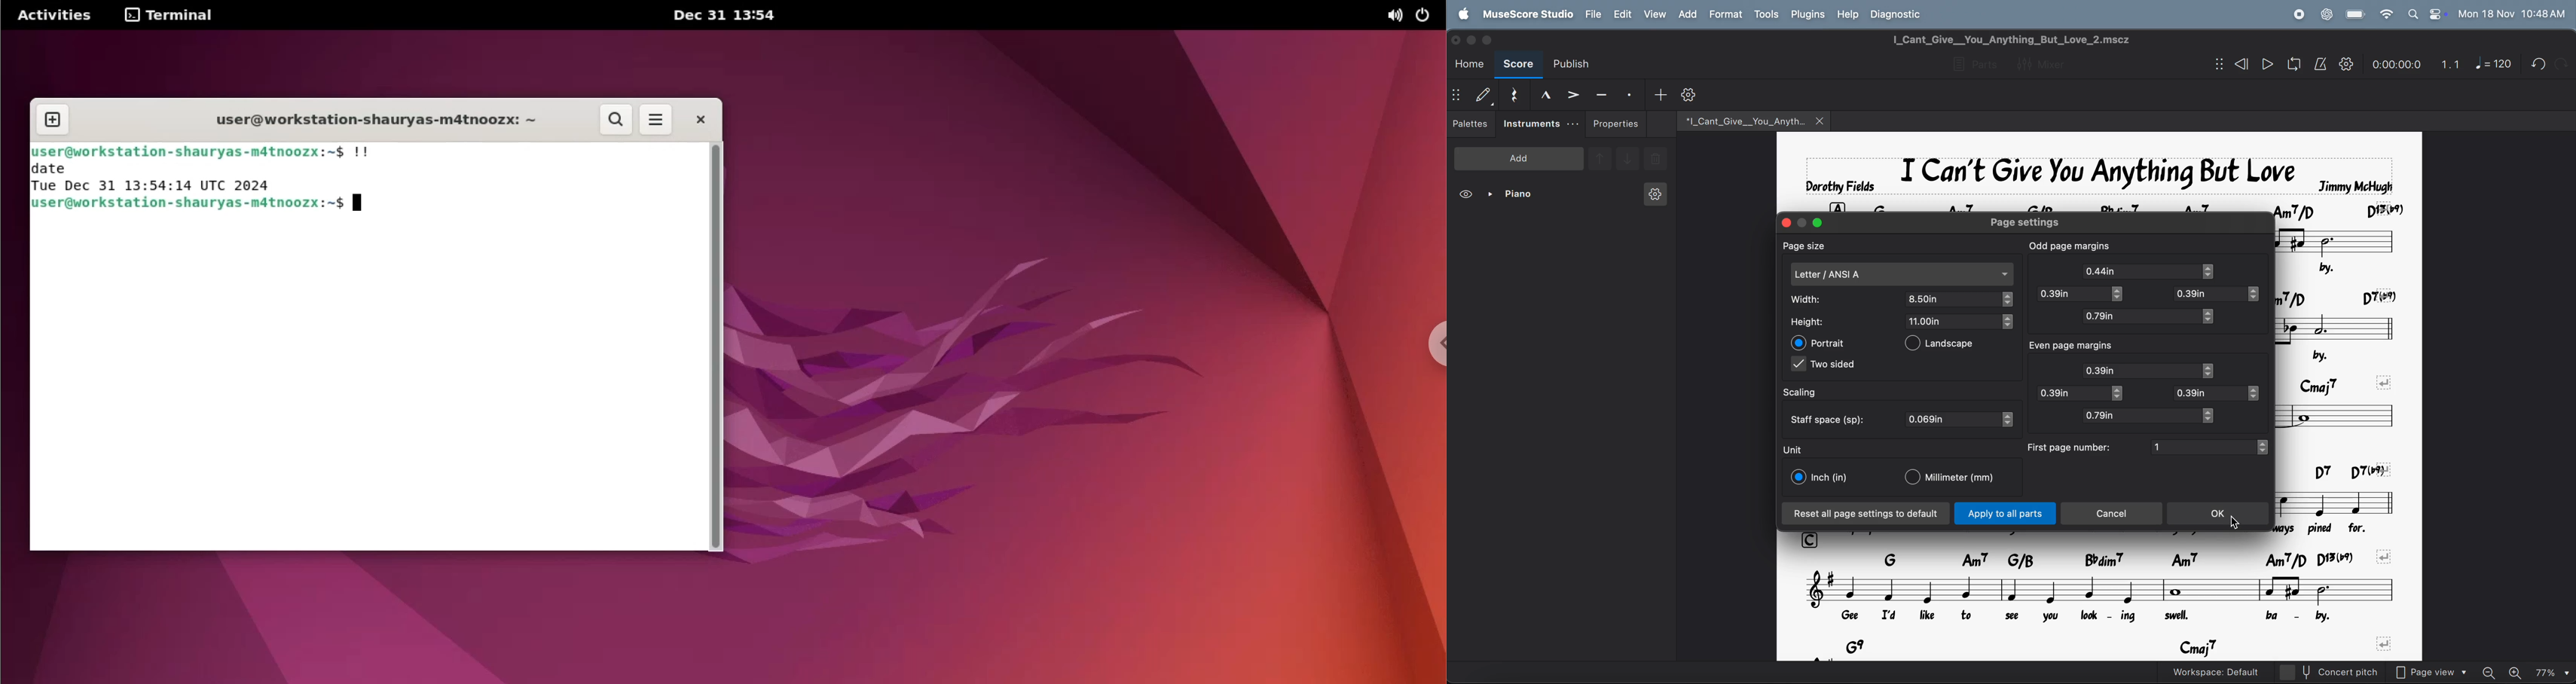 This screenshot has width=2576, height=700. I want to click on score , so click(1518, 65).